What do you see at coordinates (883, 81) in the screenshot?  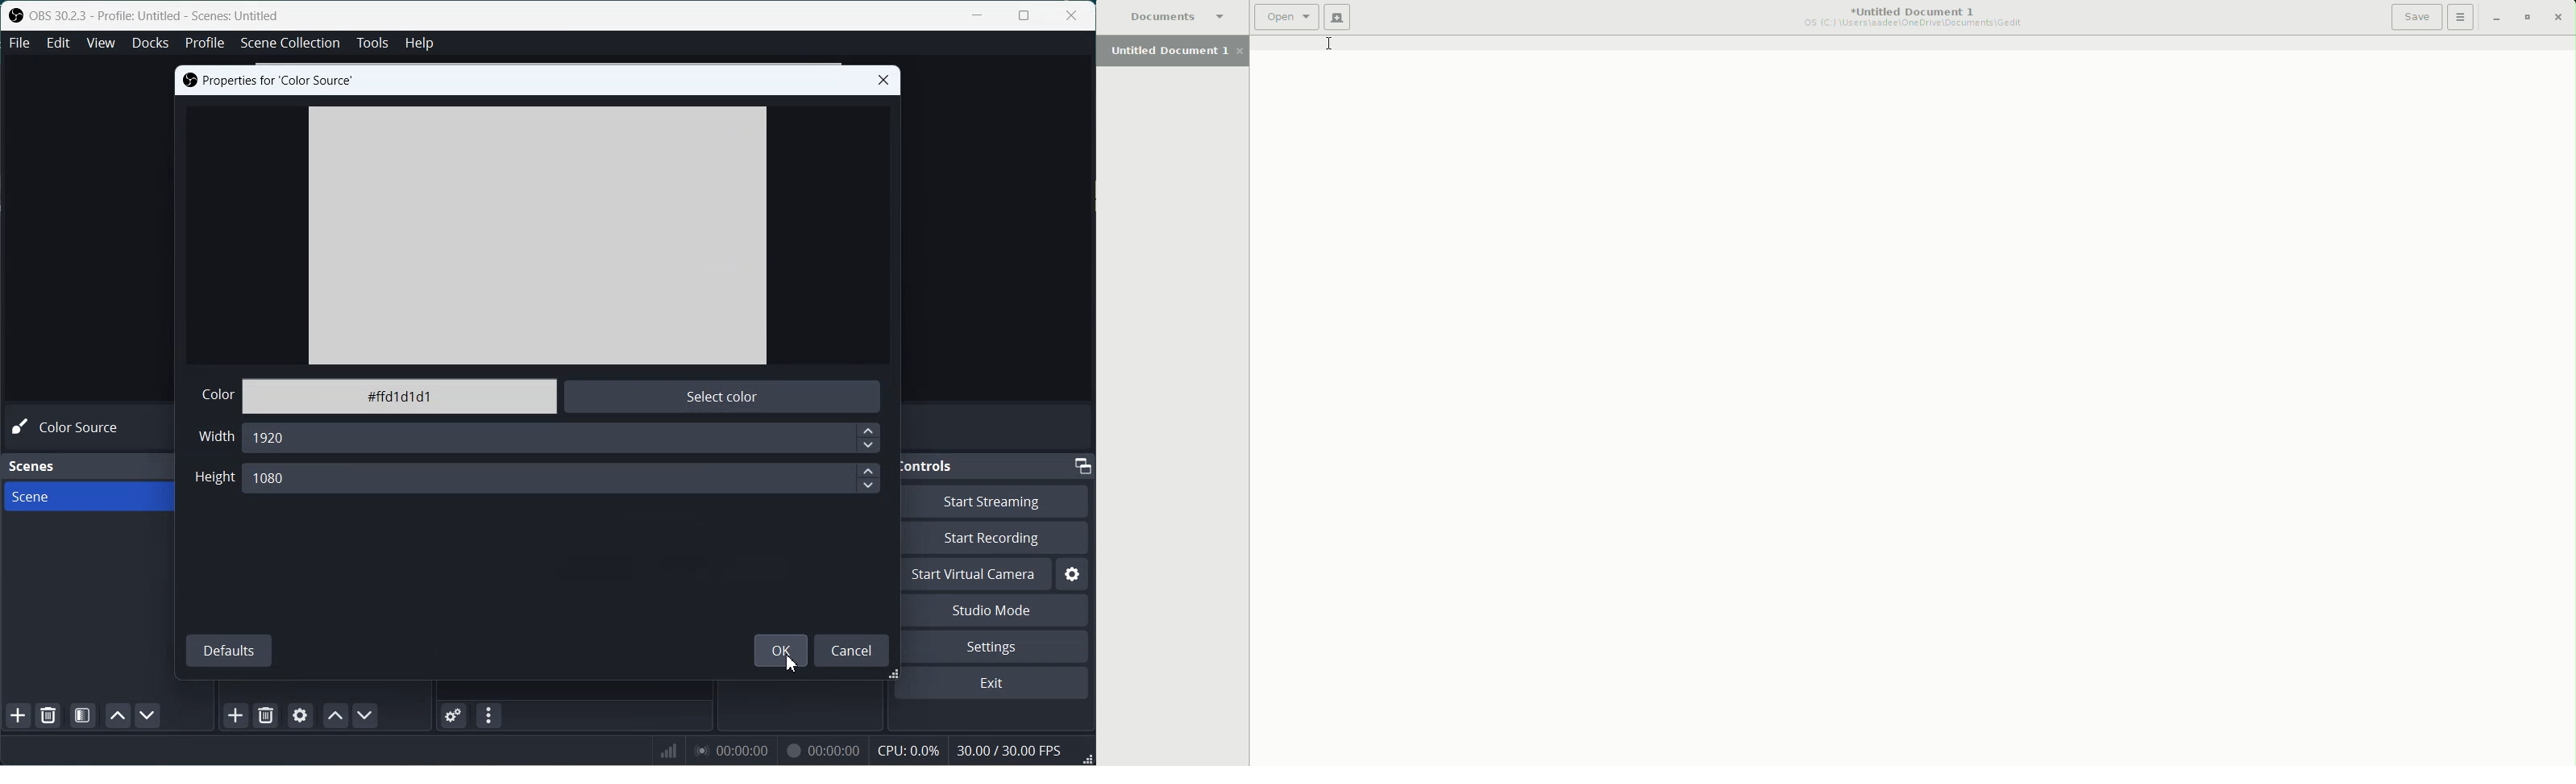 I see `Close` at bounding box center [883, 81].